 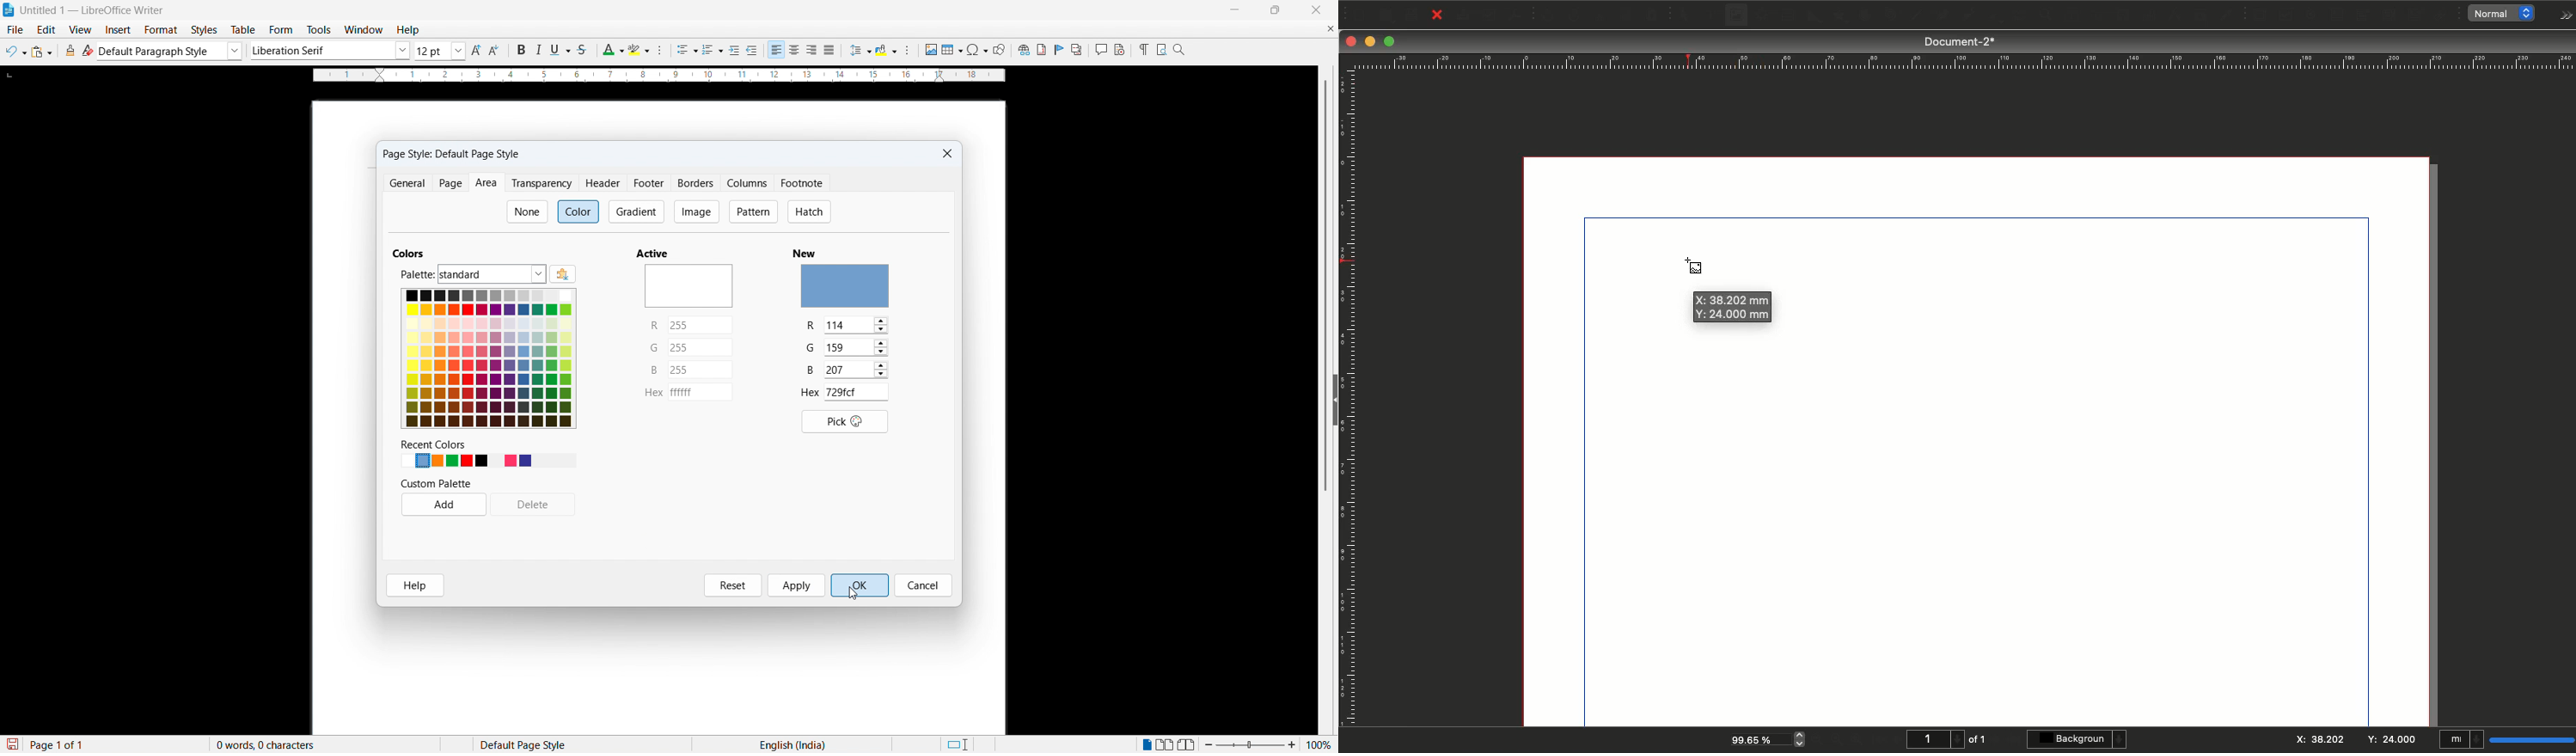 I want to click on view , so click(x=81, y=30).